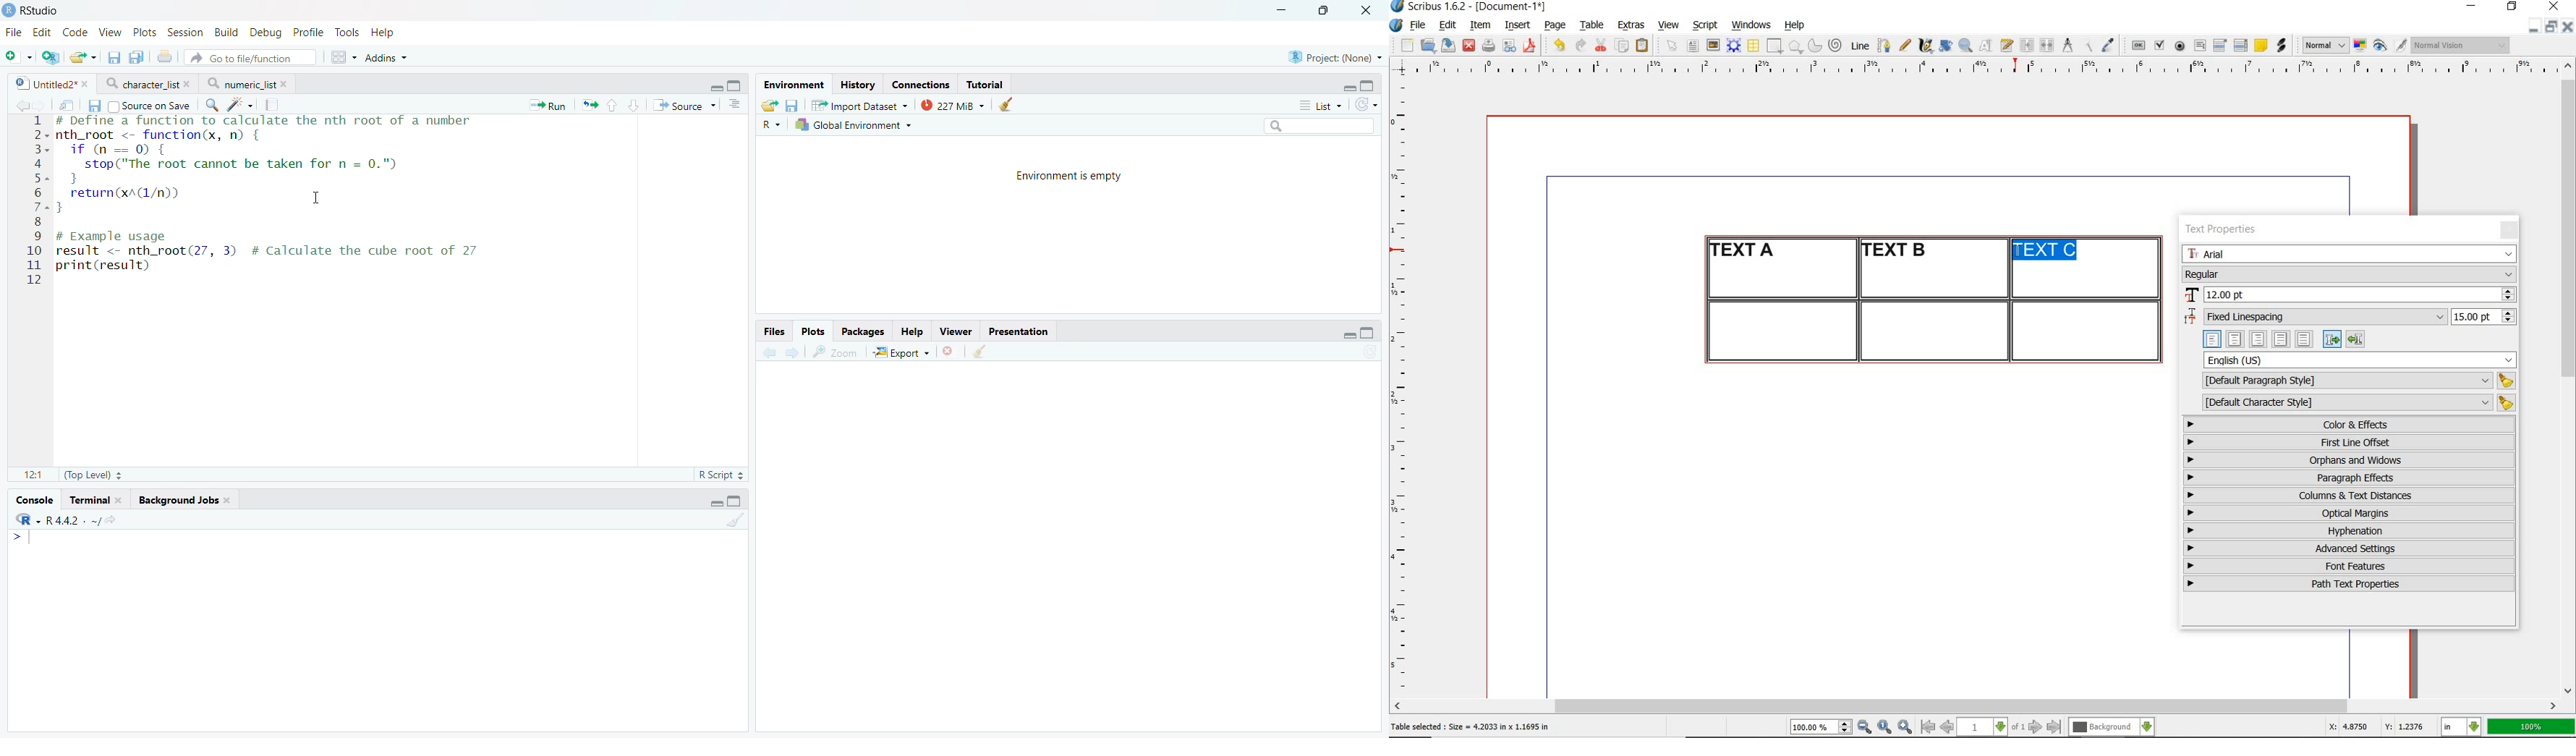 The width and height of the screenshot is (2576, 756). What do you see at coordinates (113, 58) in the screenshot?
I see `Save current file` at bounding box center [113, 58].